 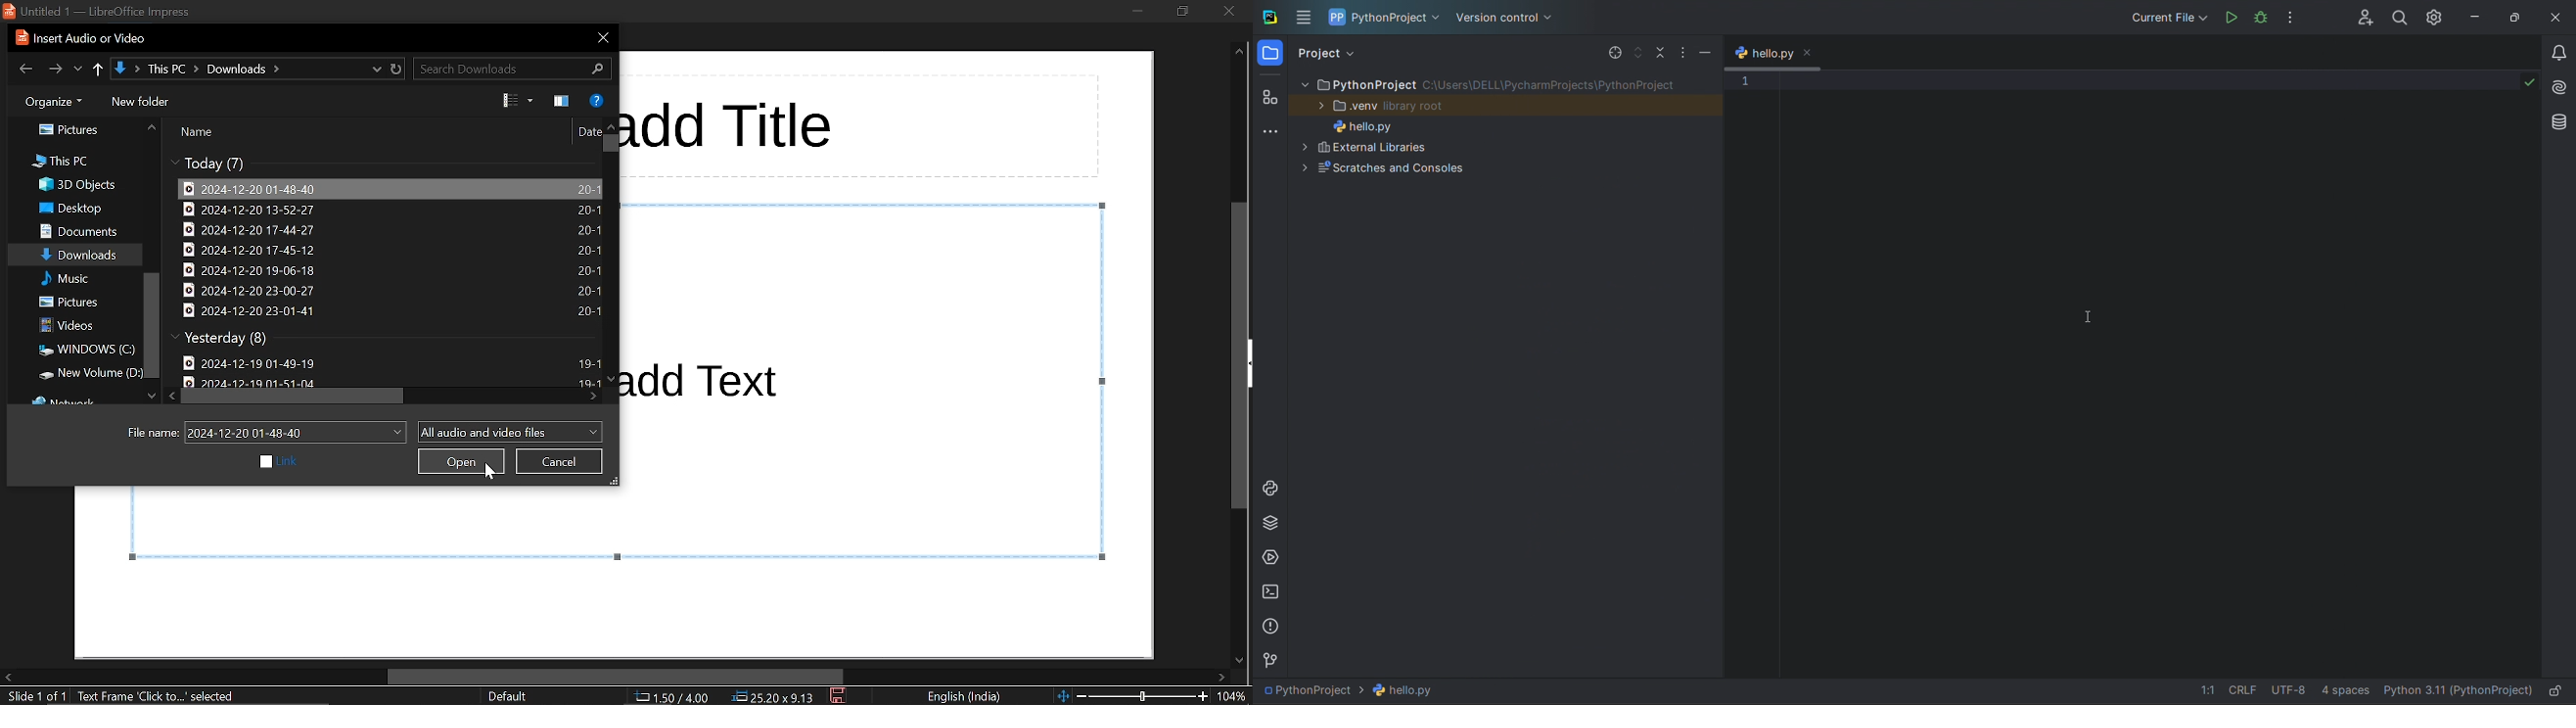 What do you see at coordinates (54, 102) in the screenshot?
I see `organize ` at bounding box center [54, 102].